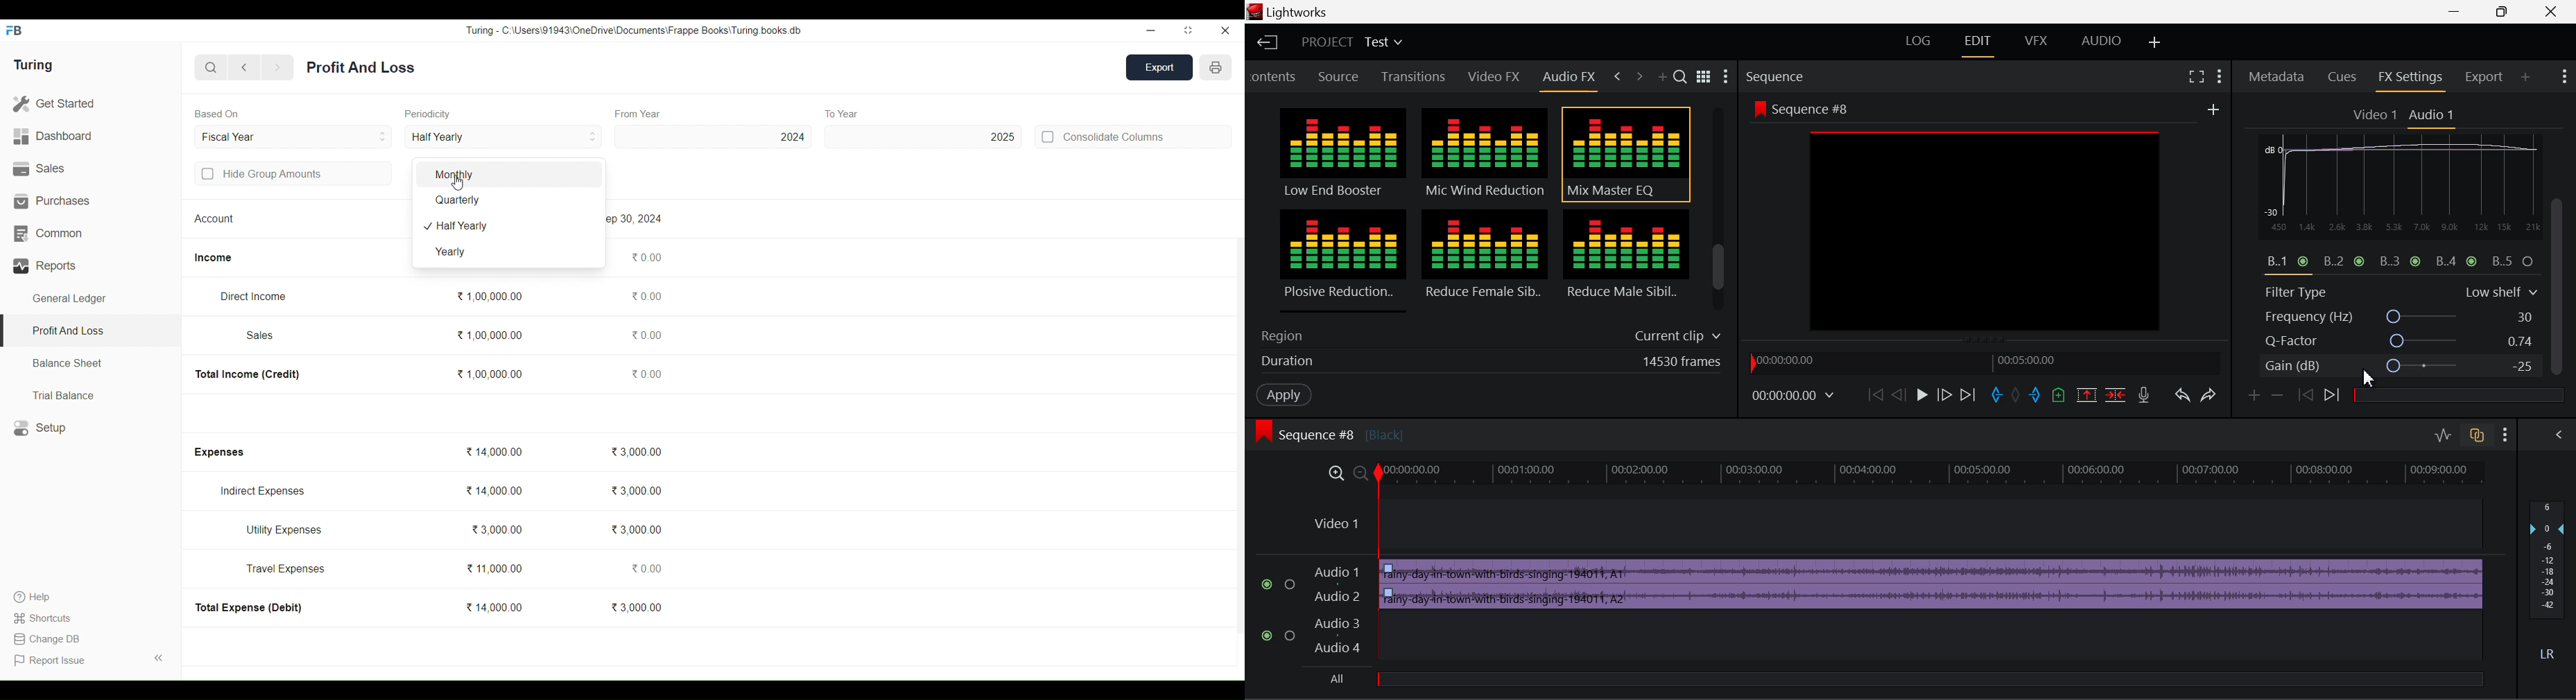 This screenshot has height=700, width=2576. Describe the element at coordinates (428, 114) in the screenshot. I see `Periodicity` at that location.